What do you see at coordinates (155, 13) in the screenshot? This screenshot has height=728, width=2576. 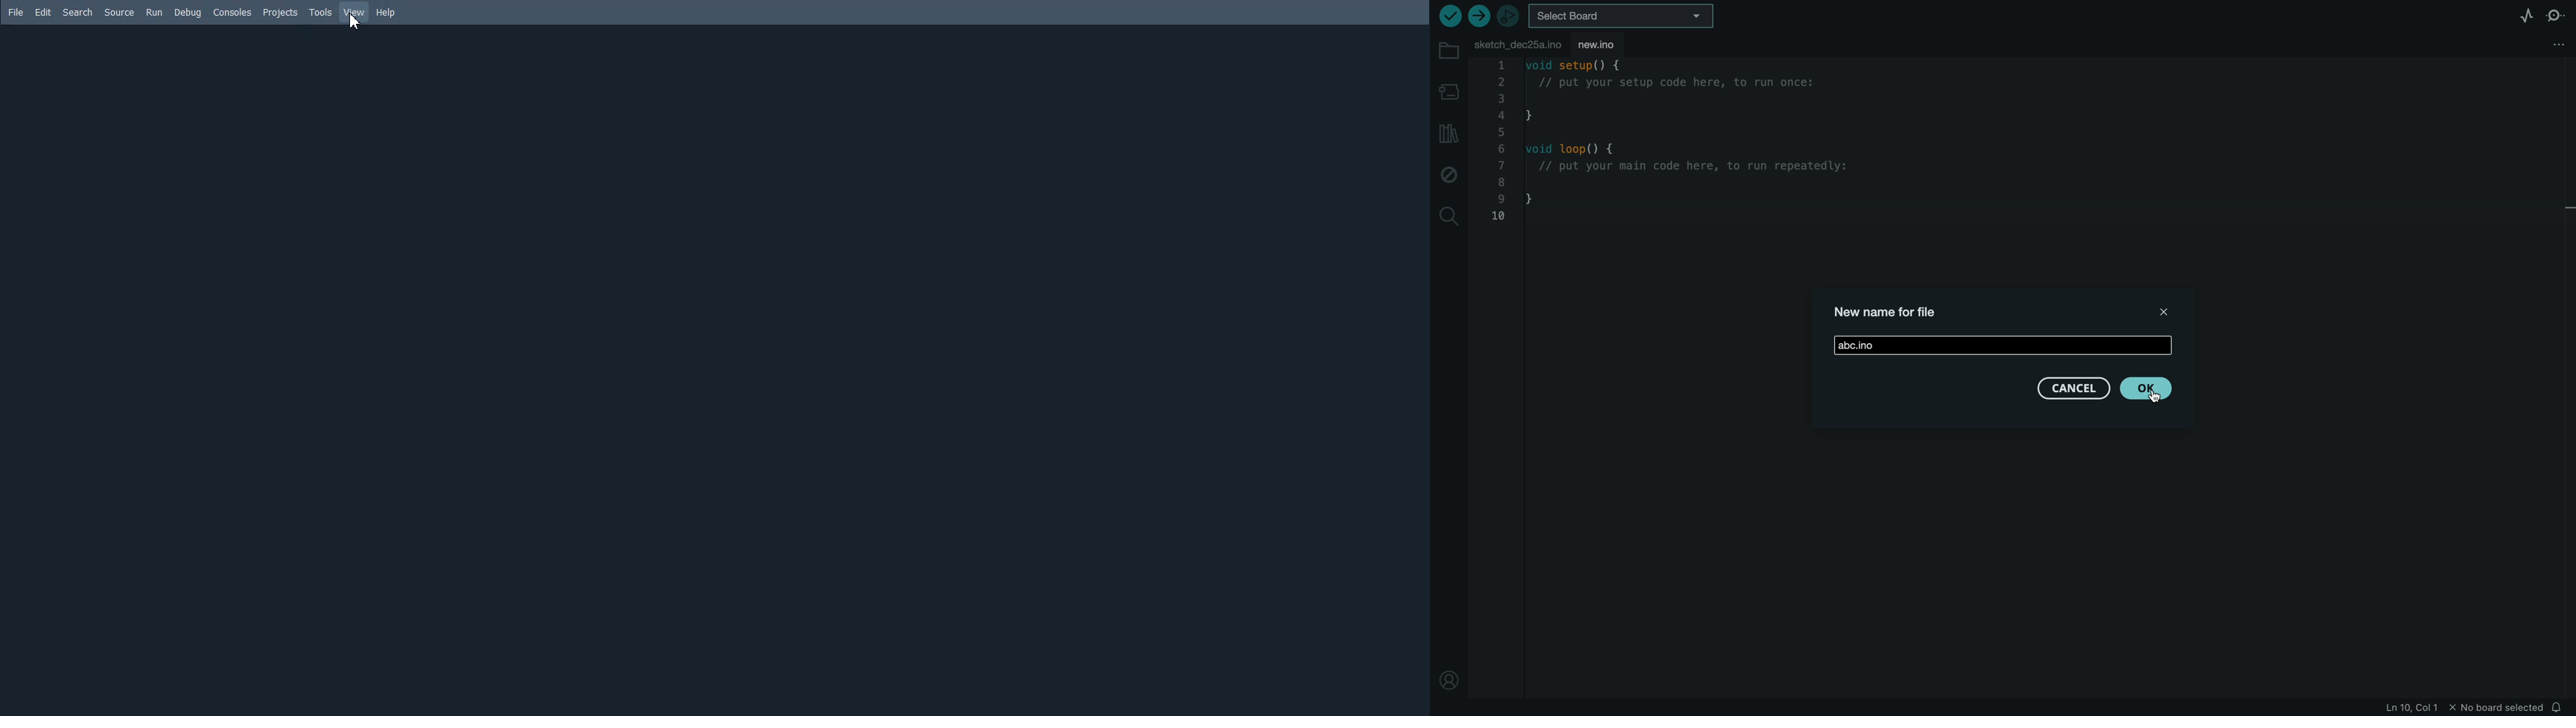 I see `Run` at bounding box center [155, 13].